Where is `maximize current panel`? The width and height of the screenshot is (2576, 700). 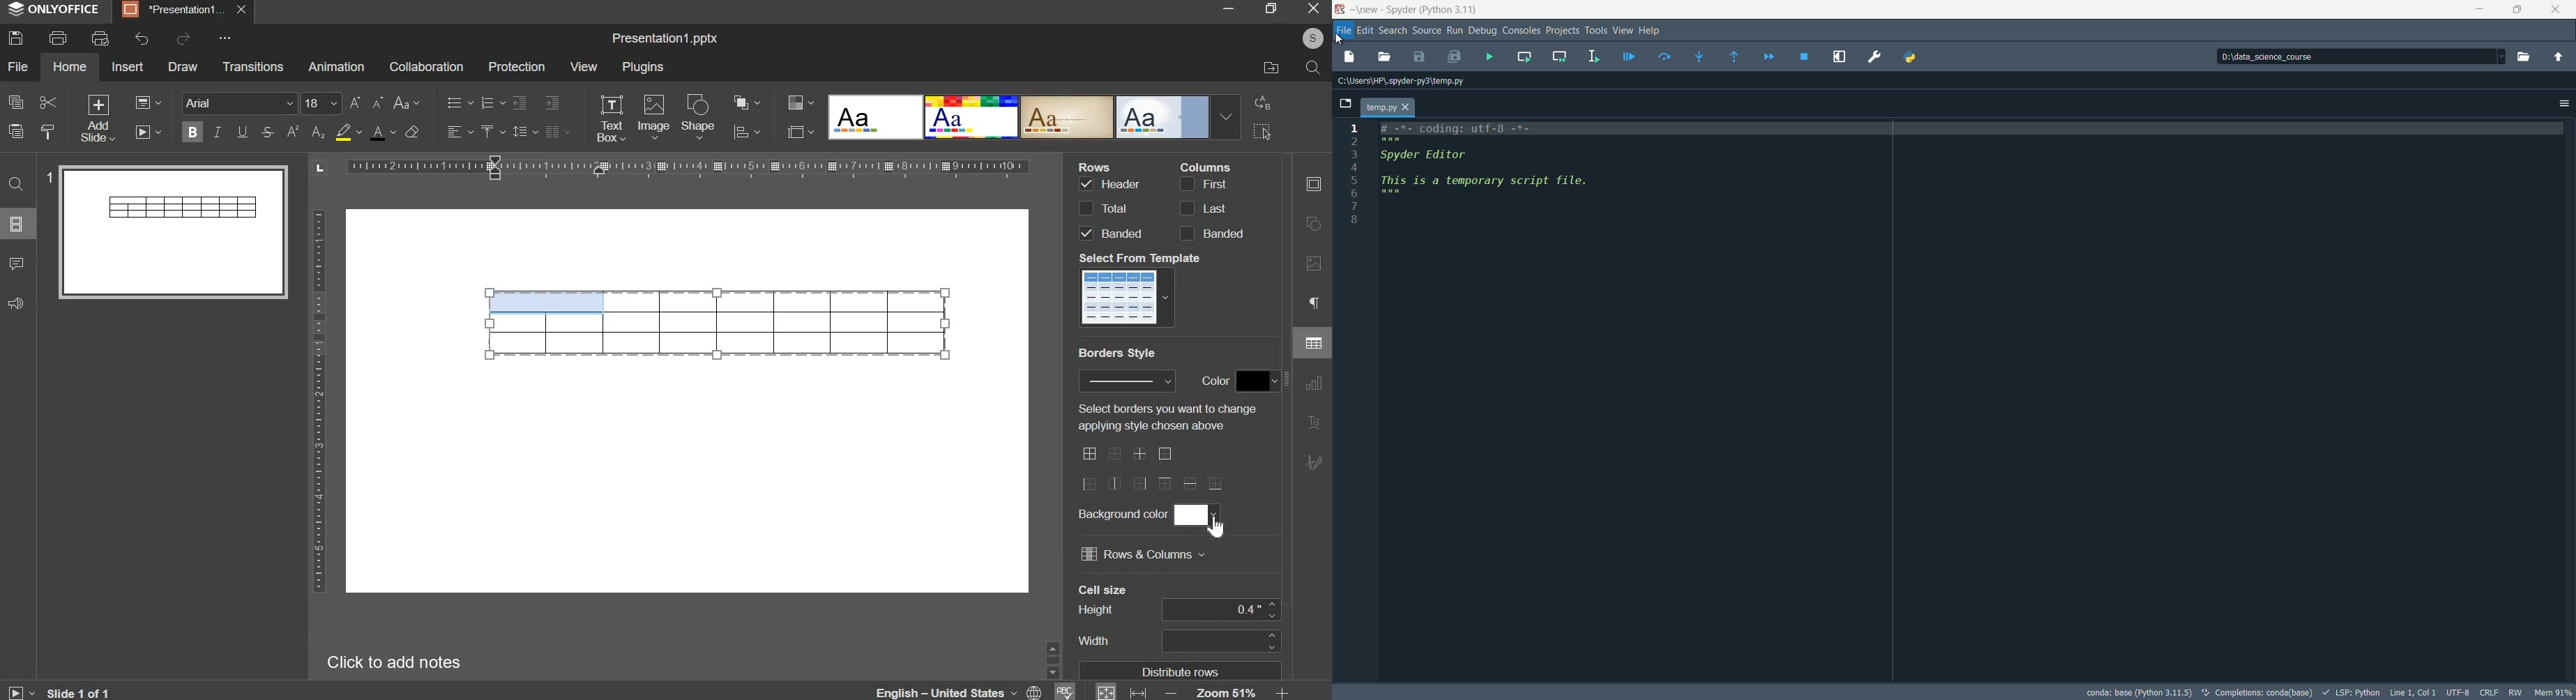 maximize current panel is located at coordinates (1840, 56).